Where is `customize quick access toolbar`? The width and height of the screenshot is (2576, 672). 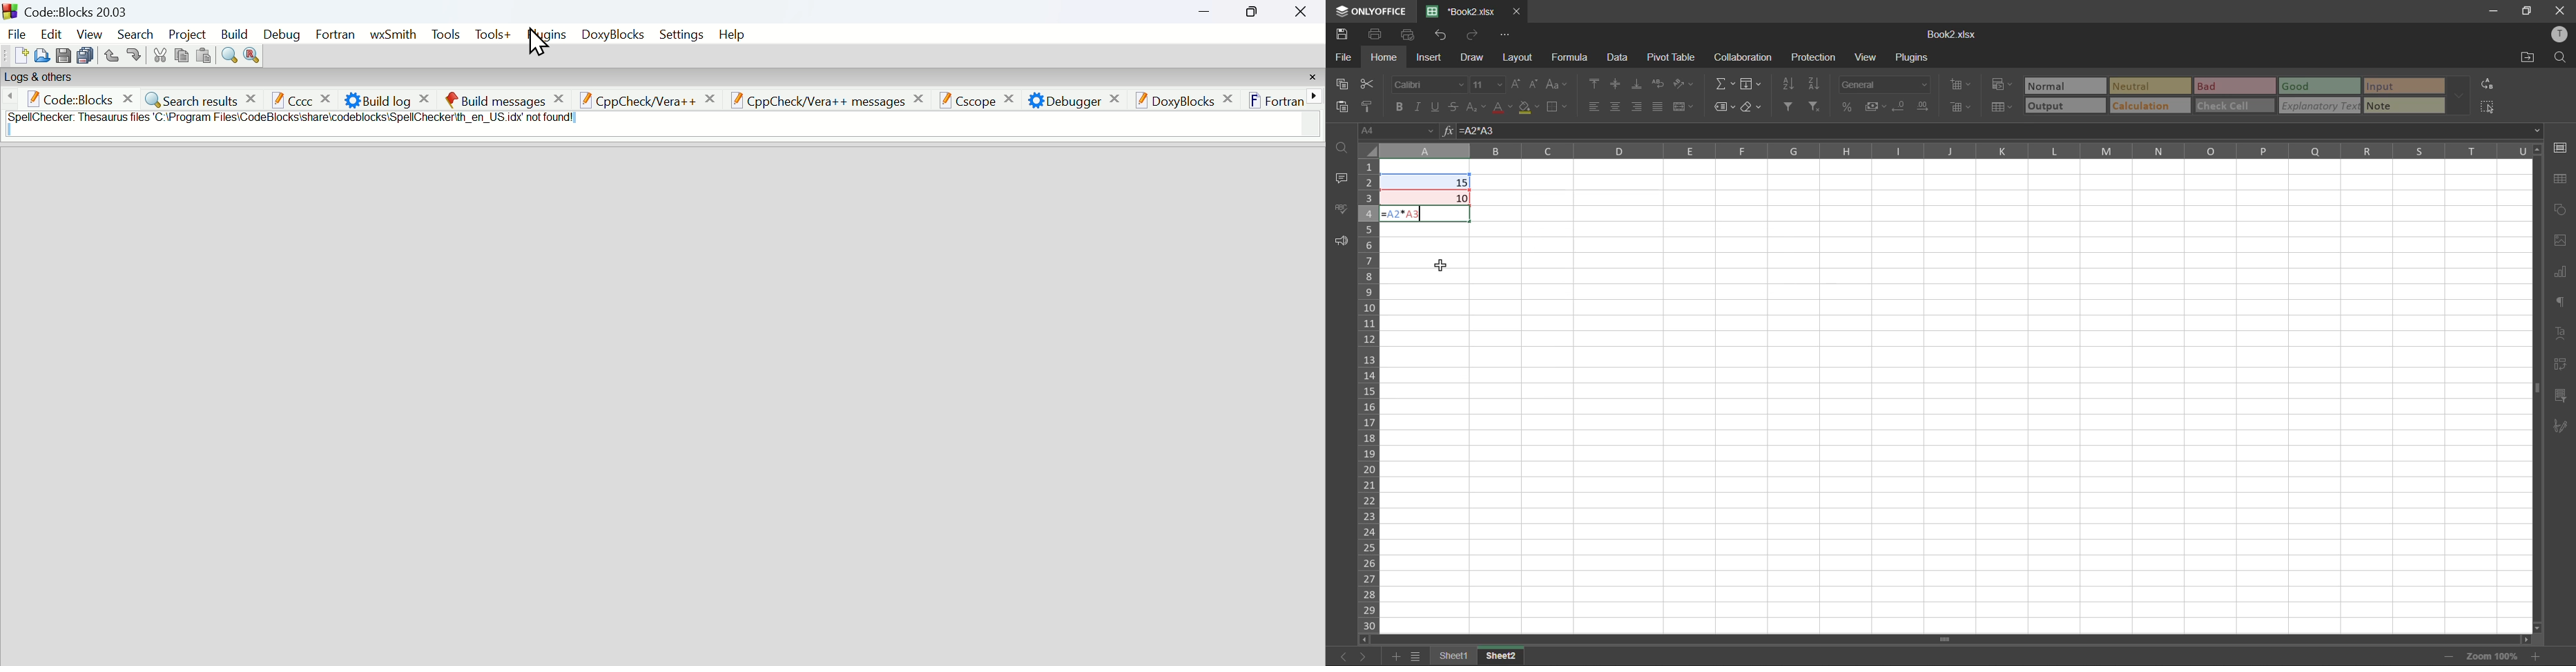 customize quick access toolbar is located at coordinates (1507, 35).